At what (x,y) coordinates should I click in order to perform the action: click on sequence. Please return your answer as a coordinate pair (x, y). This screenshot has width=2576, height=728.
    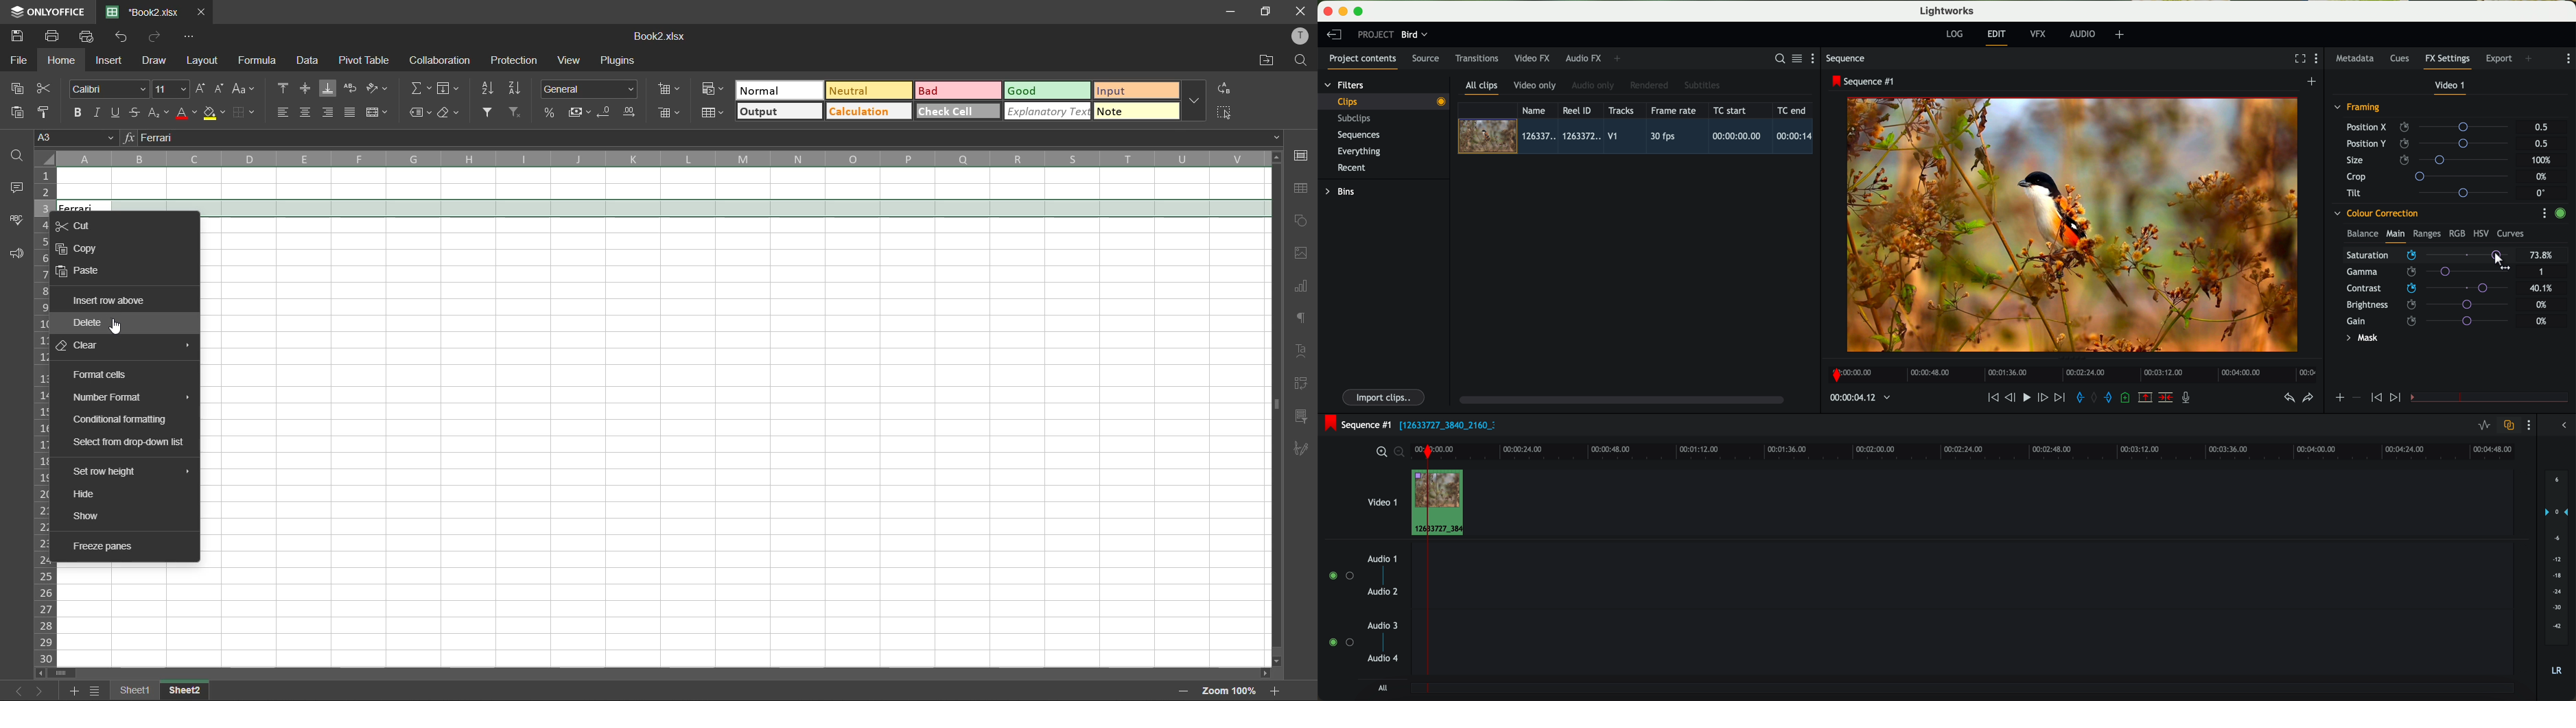
    Looking at the image, I should click on (1845, 58).